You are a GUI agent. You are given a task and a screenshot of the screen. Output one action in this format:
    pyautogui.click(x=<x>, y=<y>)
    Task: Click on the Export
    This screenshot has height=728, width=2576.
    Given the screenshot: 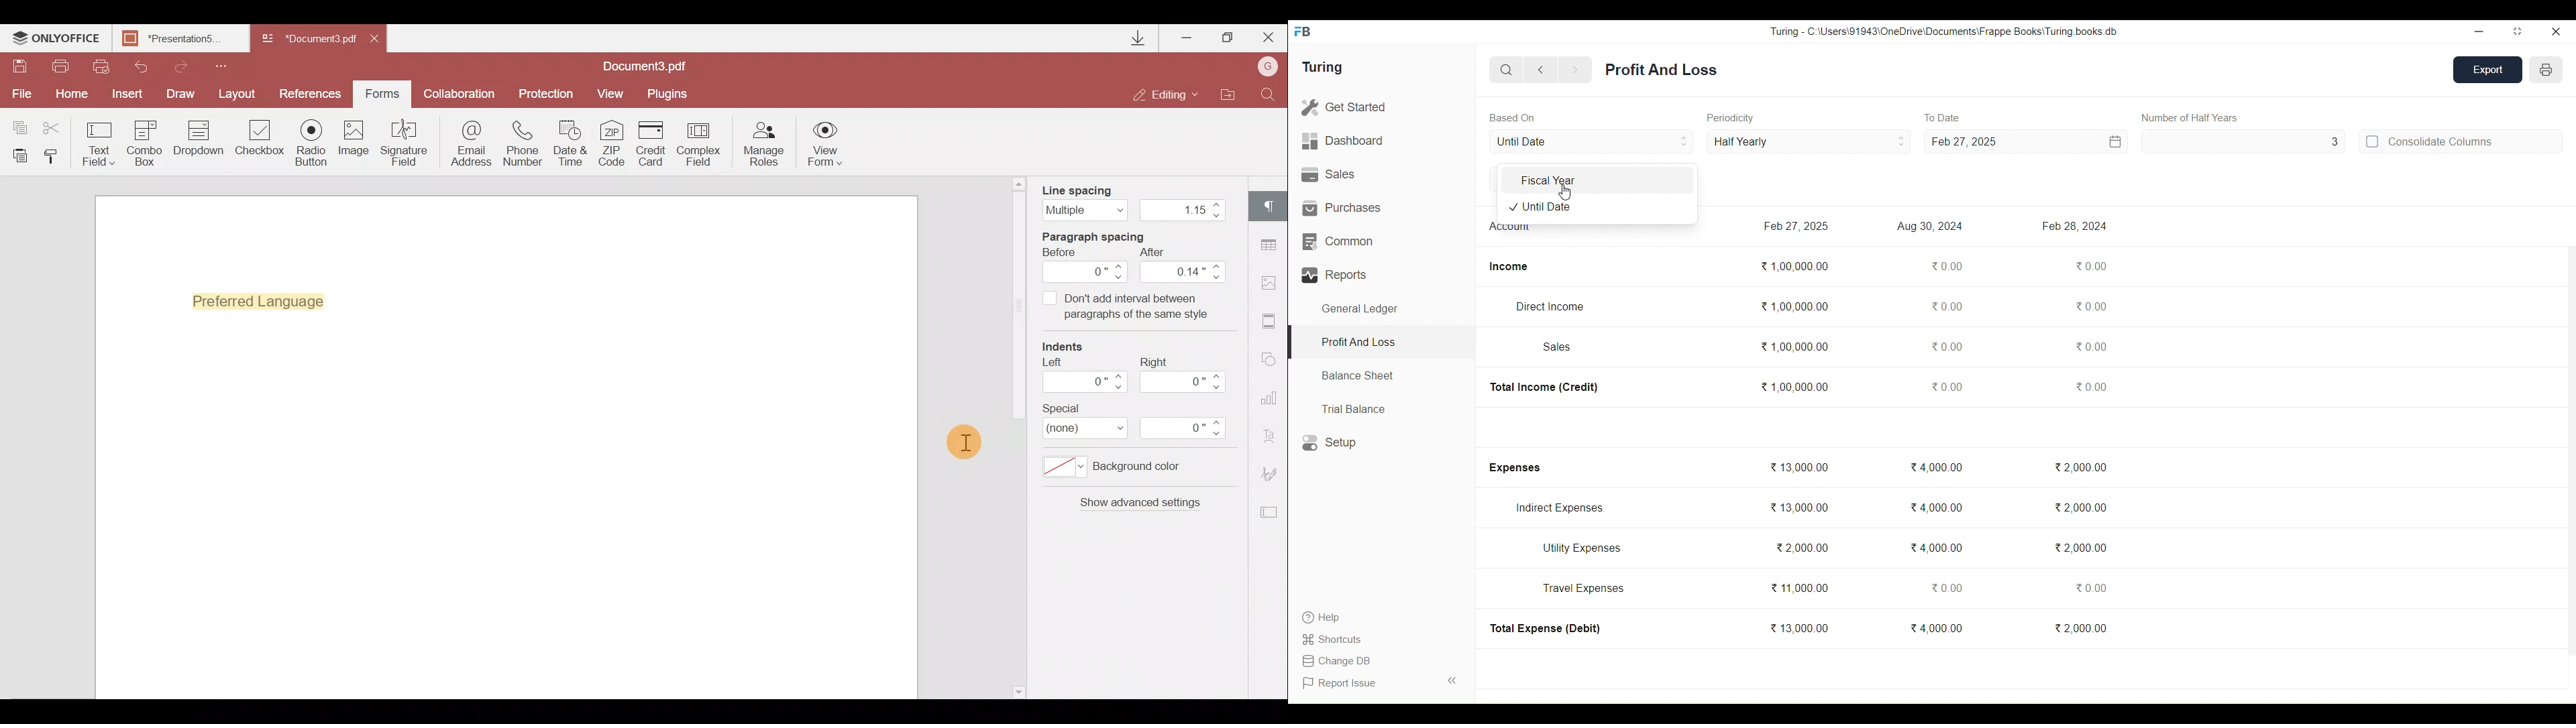 What is the action you would take?
    pyautogui.click(x=2488, y=70)
    